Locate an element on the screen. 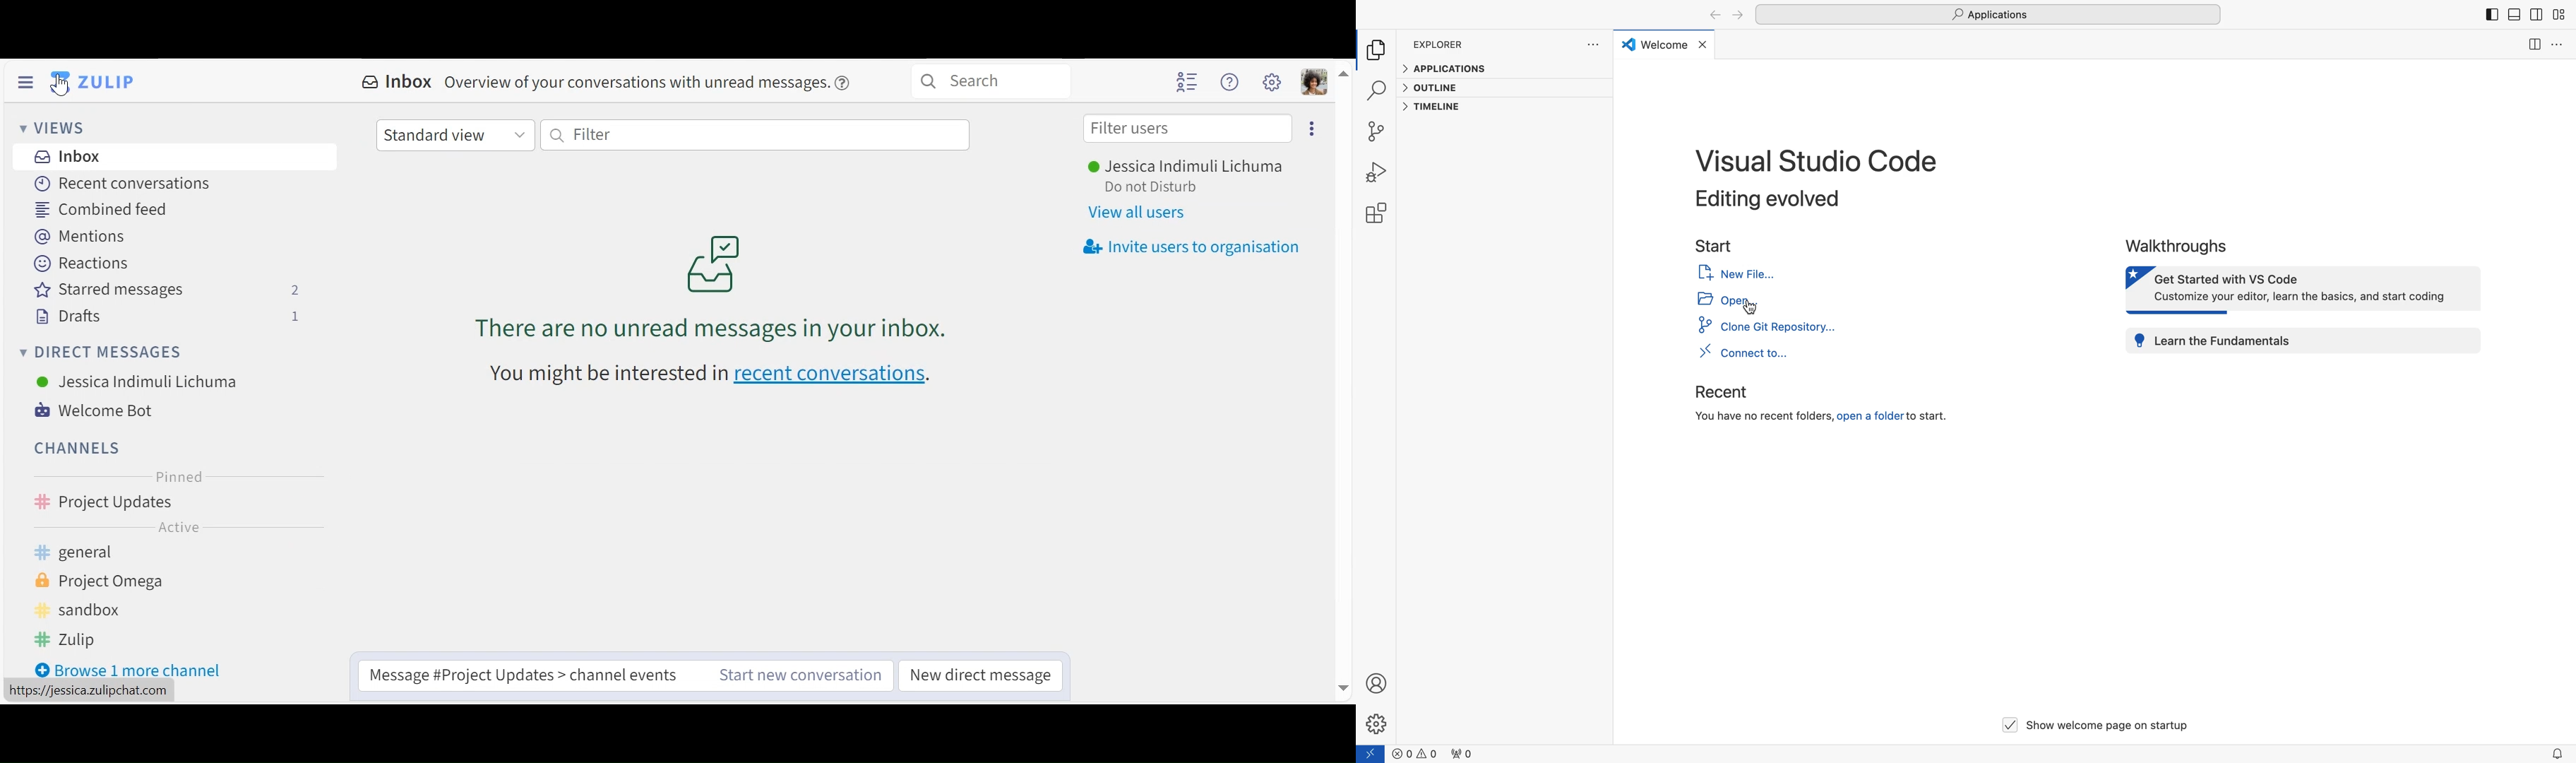  Hide user list is located at coordinates (1186, 81).